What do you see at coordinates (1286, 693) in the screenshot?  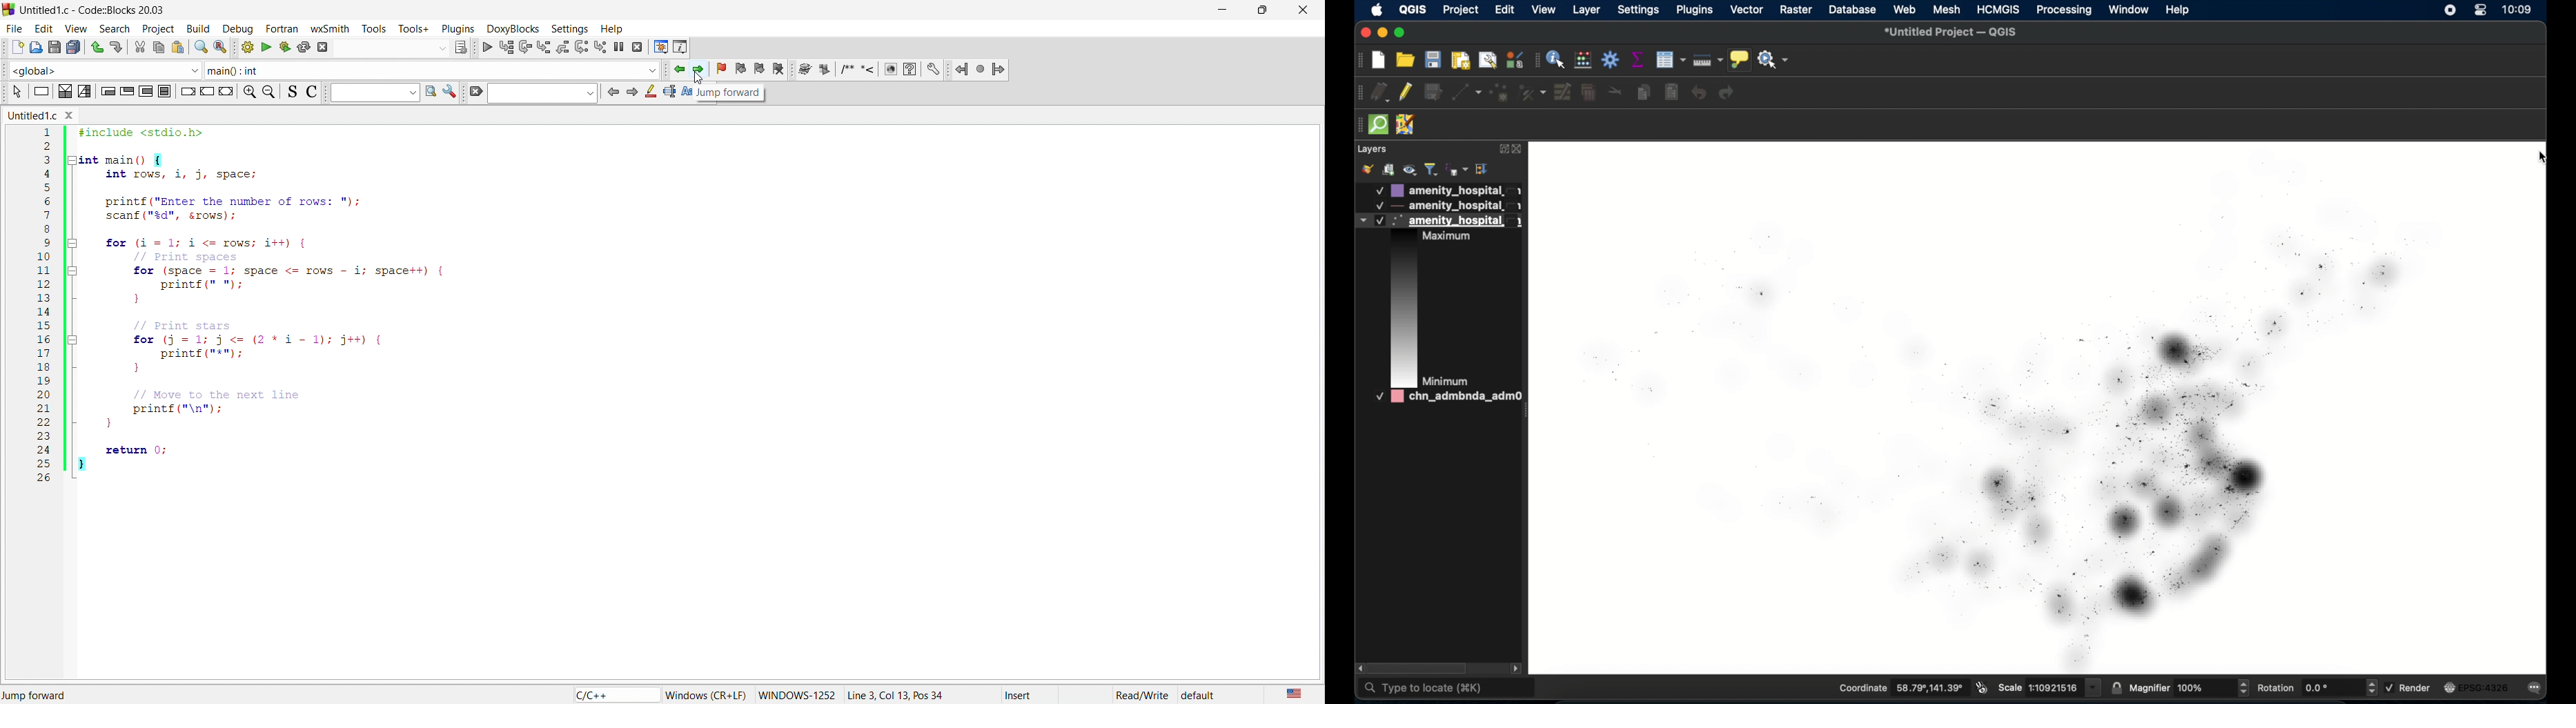 I see `us english` at bounding box center [1286, 693].